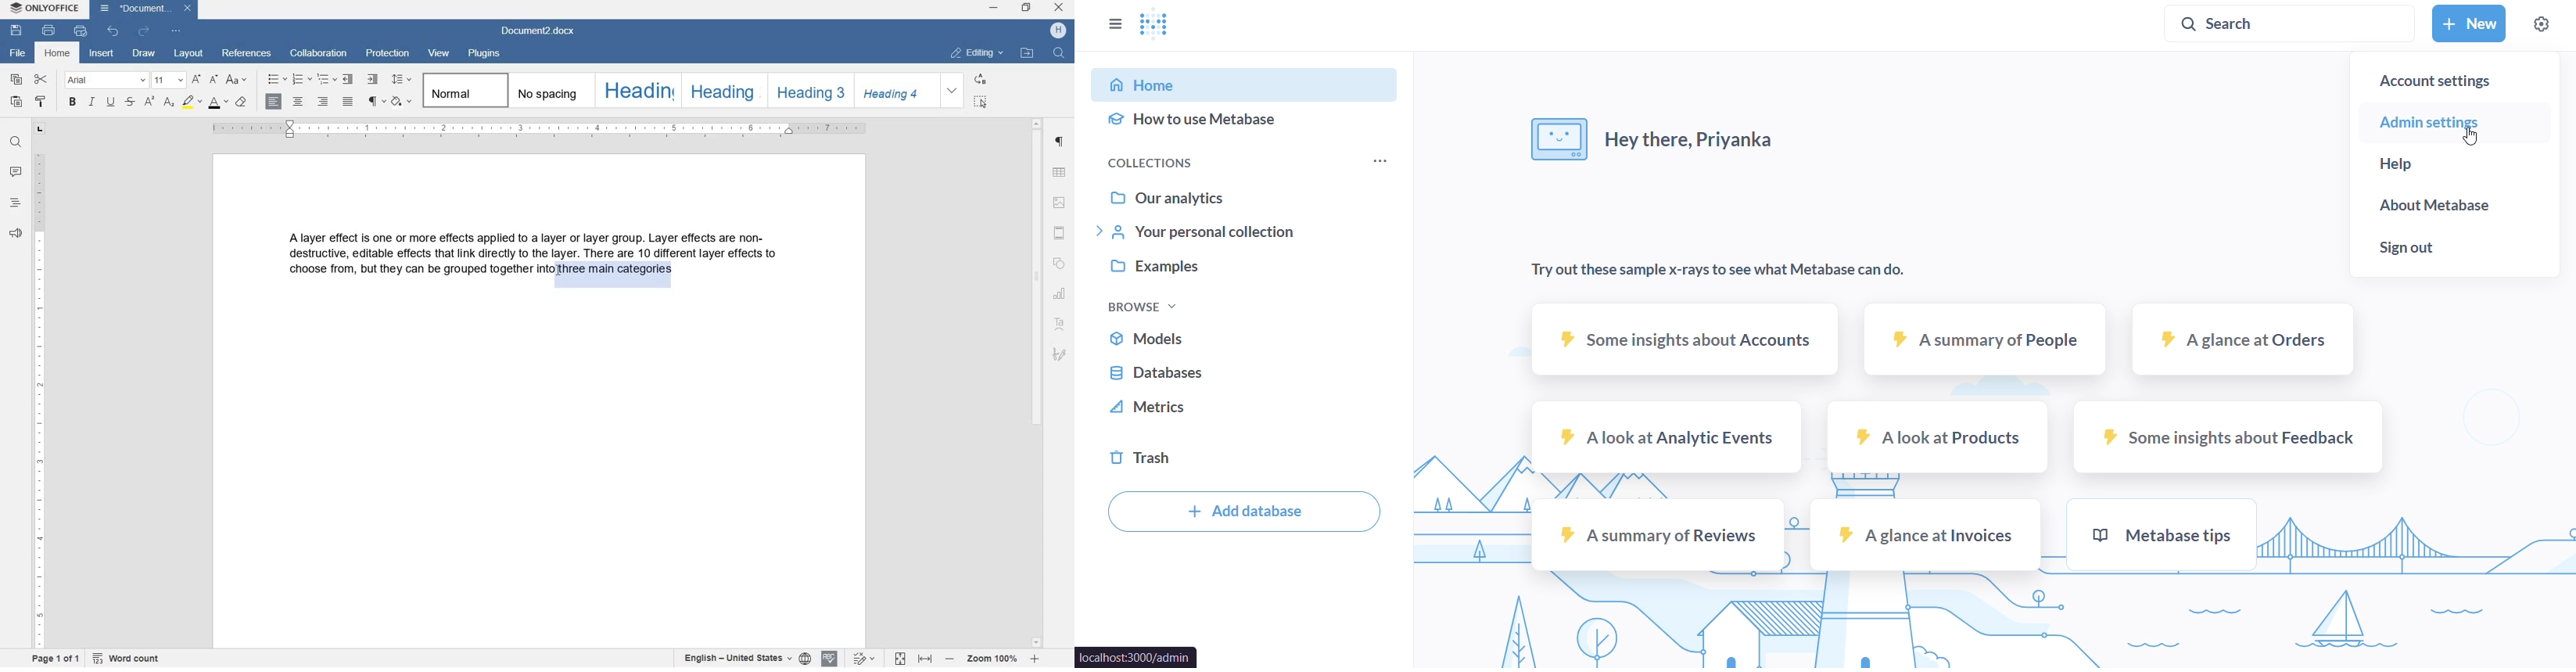 Image resolution: width=2576 pixels, height=672 pixels. What do you see at coordinates (16, 80) in the screenshot?
I see `copy` at bounding box center [16, 80].